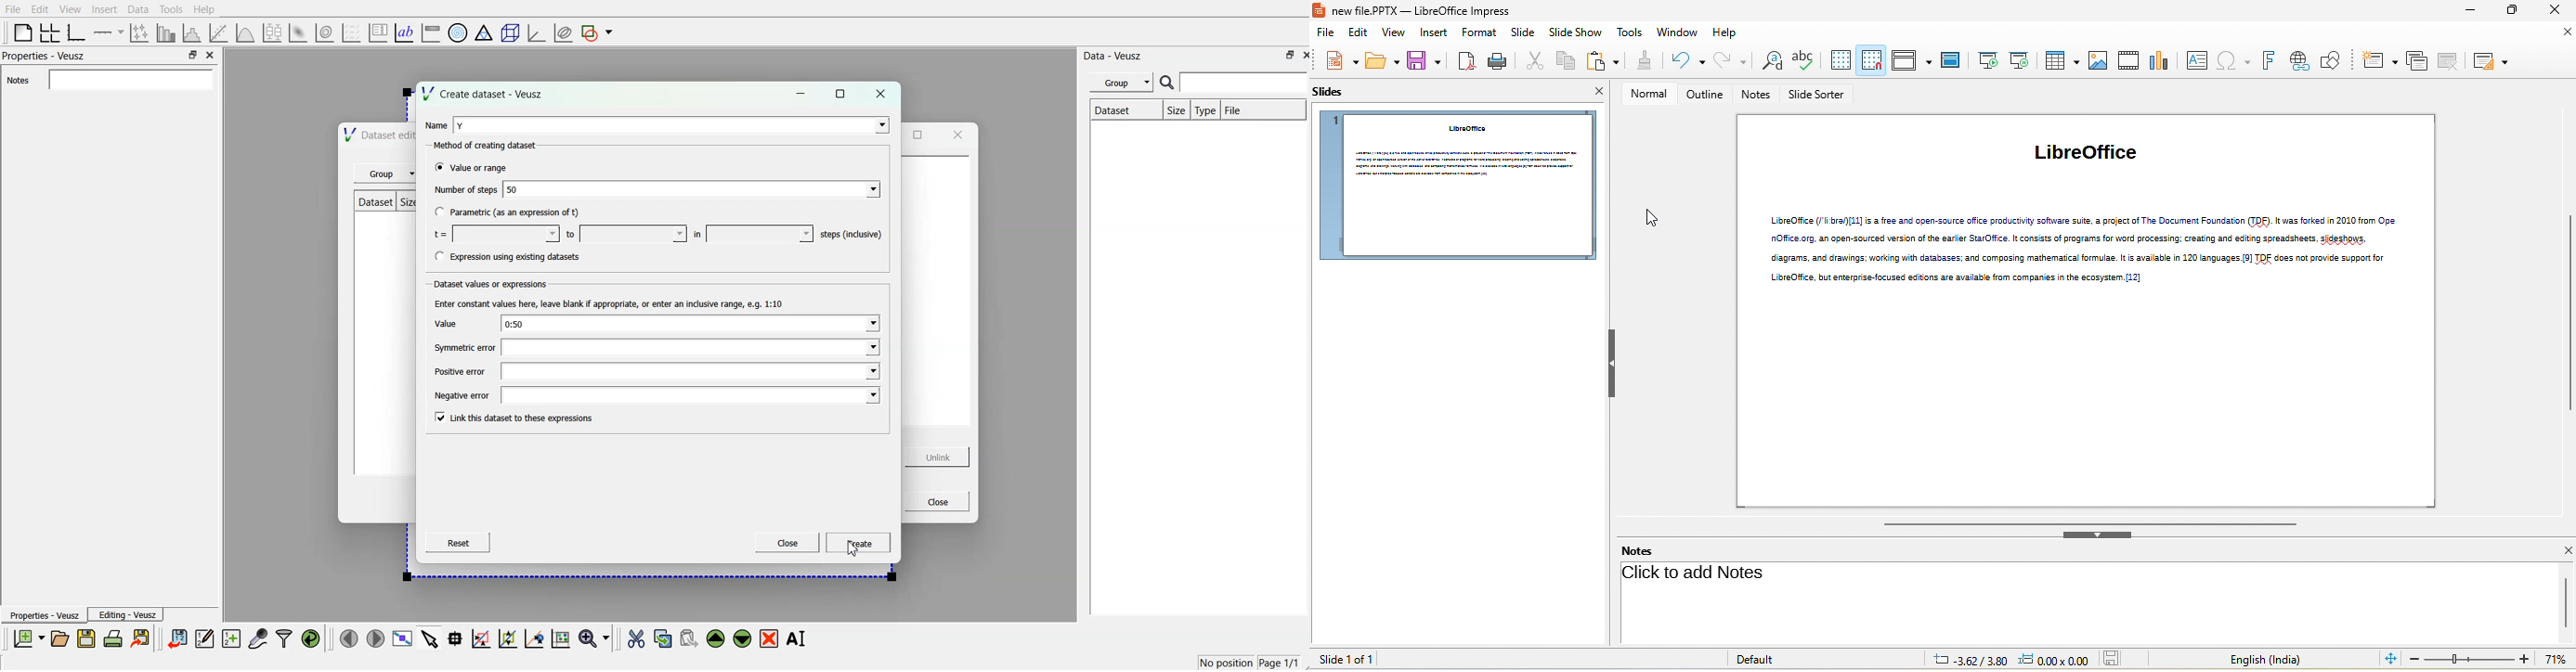 The height and width of the screenshot is (672, 2576). Describe the element at coordinates (1532, 60) in the screenshot. I see `cut` at that location.